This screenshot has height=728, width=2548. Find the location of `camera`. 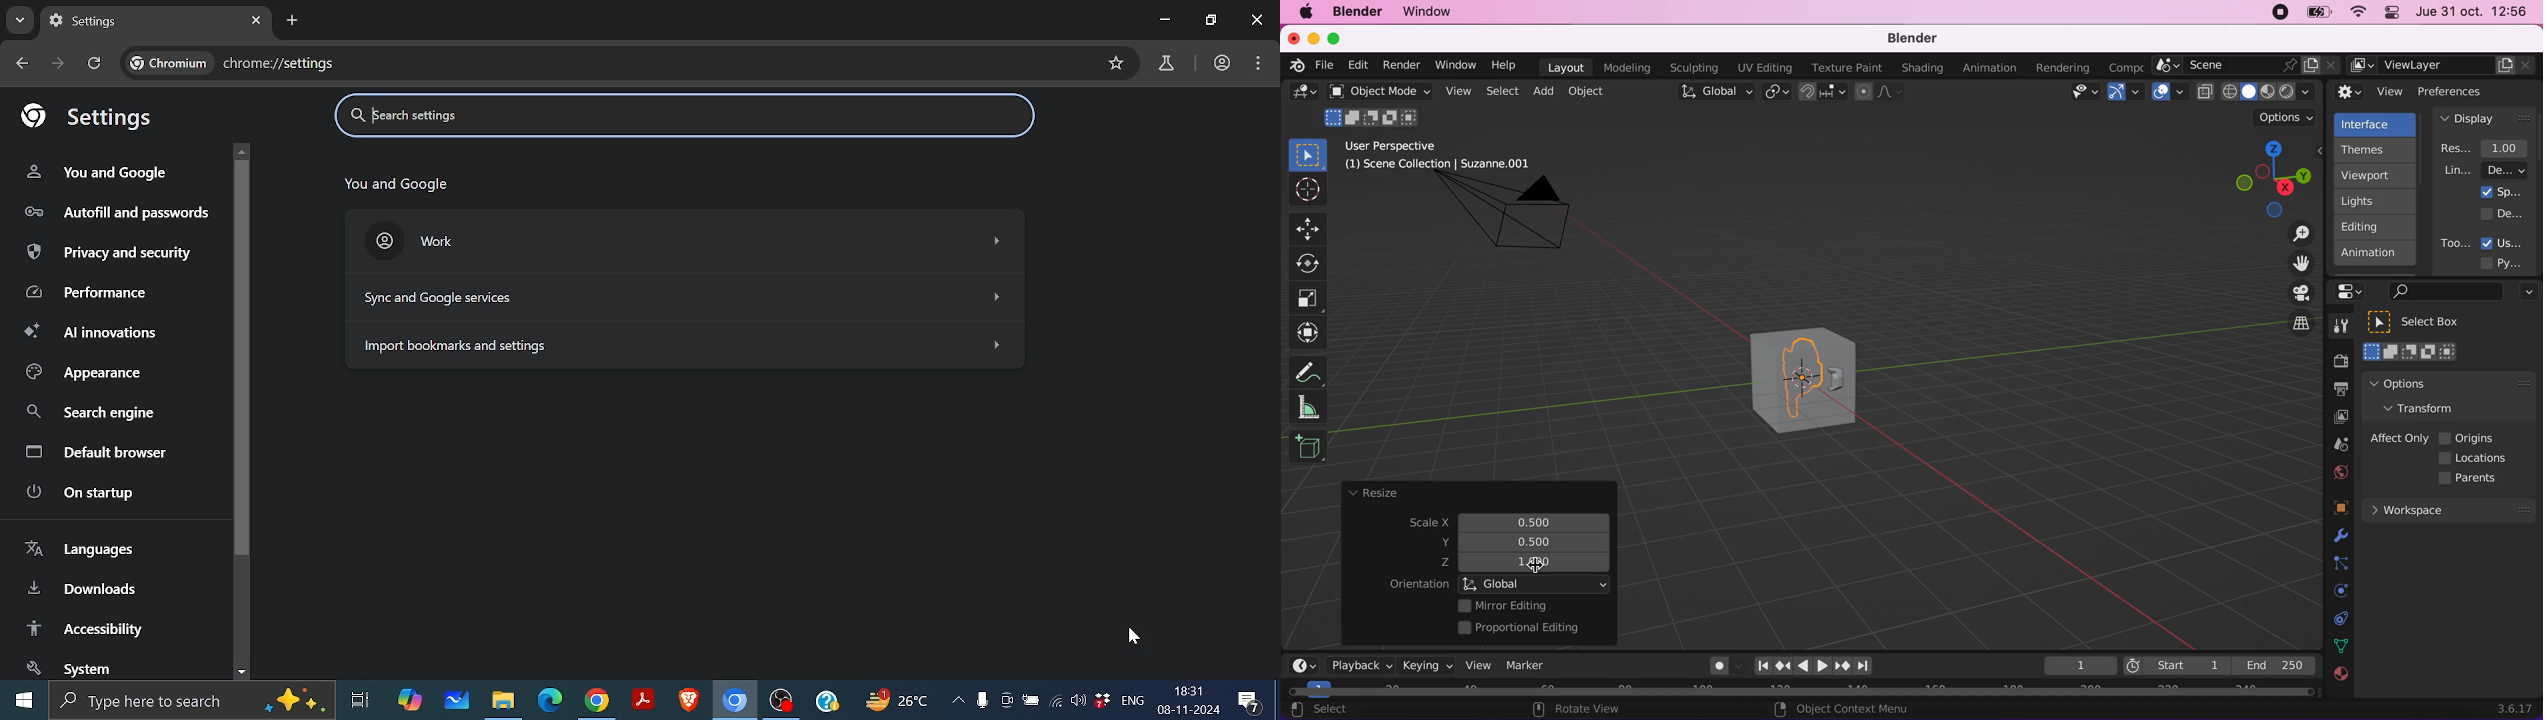

camera is located at coordinates (1516, 221).